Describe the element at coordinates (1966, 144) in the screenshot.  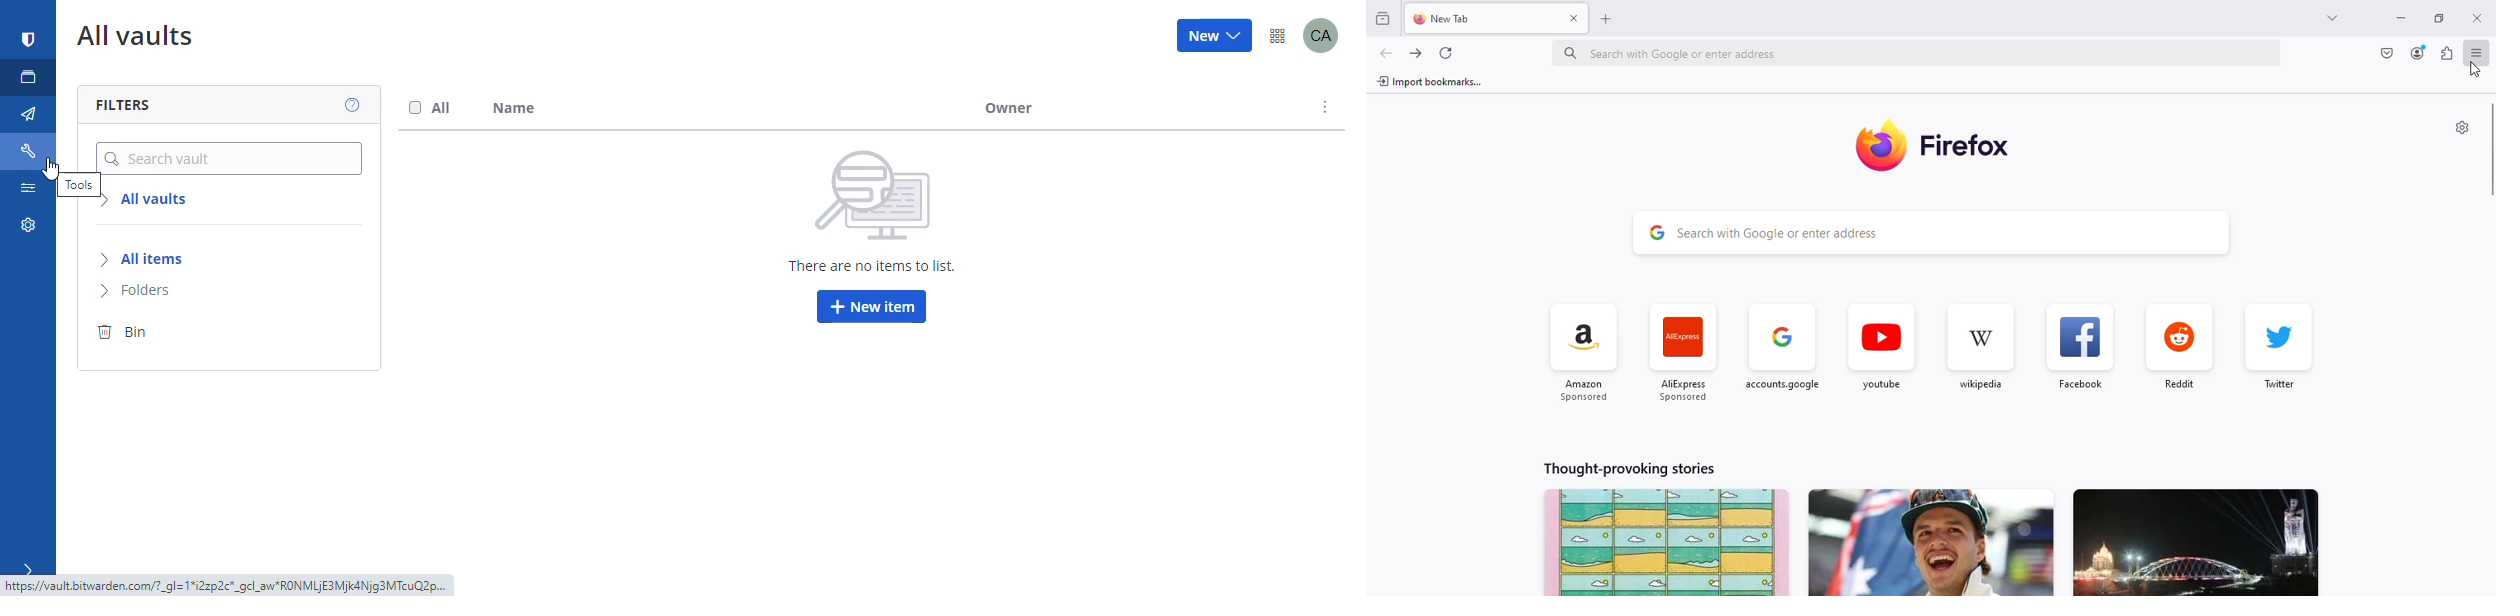
I see `firefox` at that location.